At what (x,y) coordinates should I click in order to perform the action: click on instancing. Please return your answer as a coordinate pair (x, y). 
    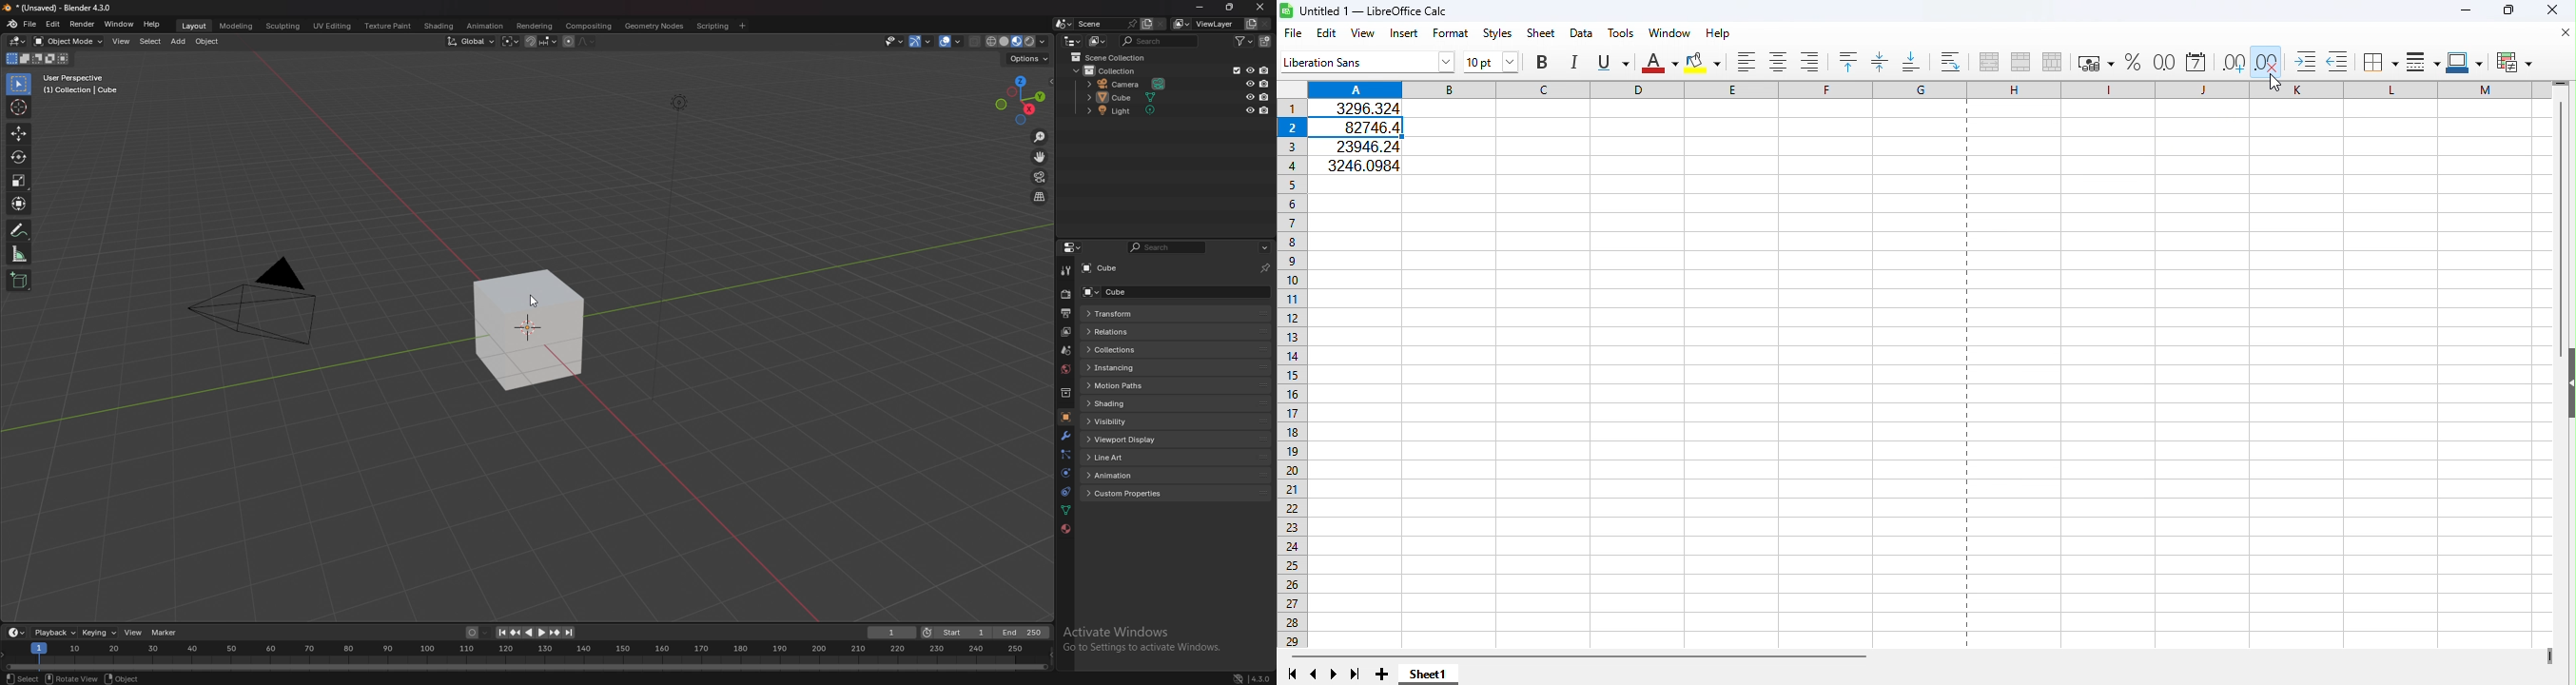
    Looking at the image, I should click on (1125, 367).